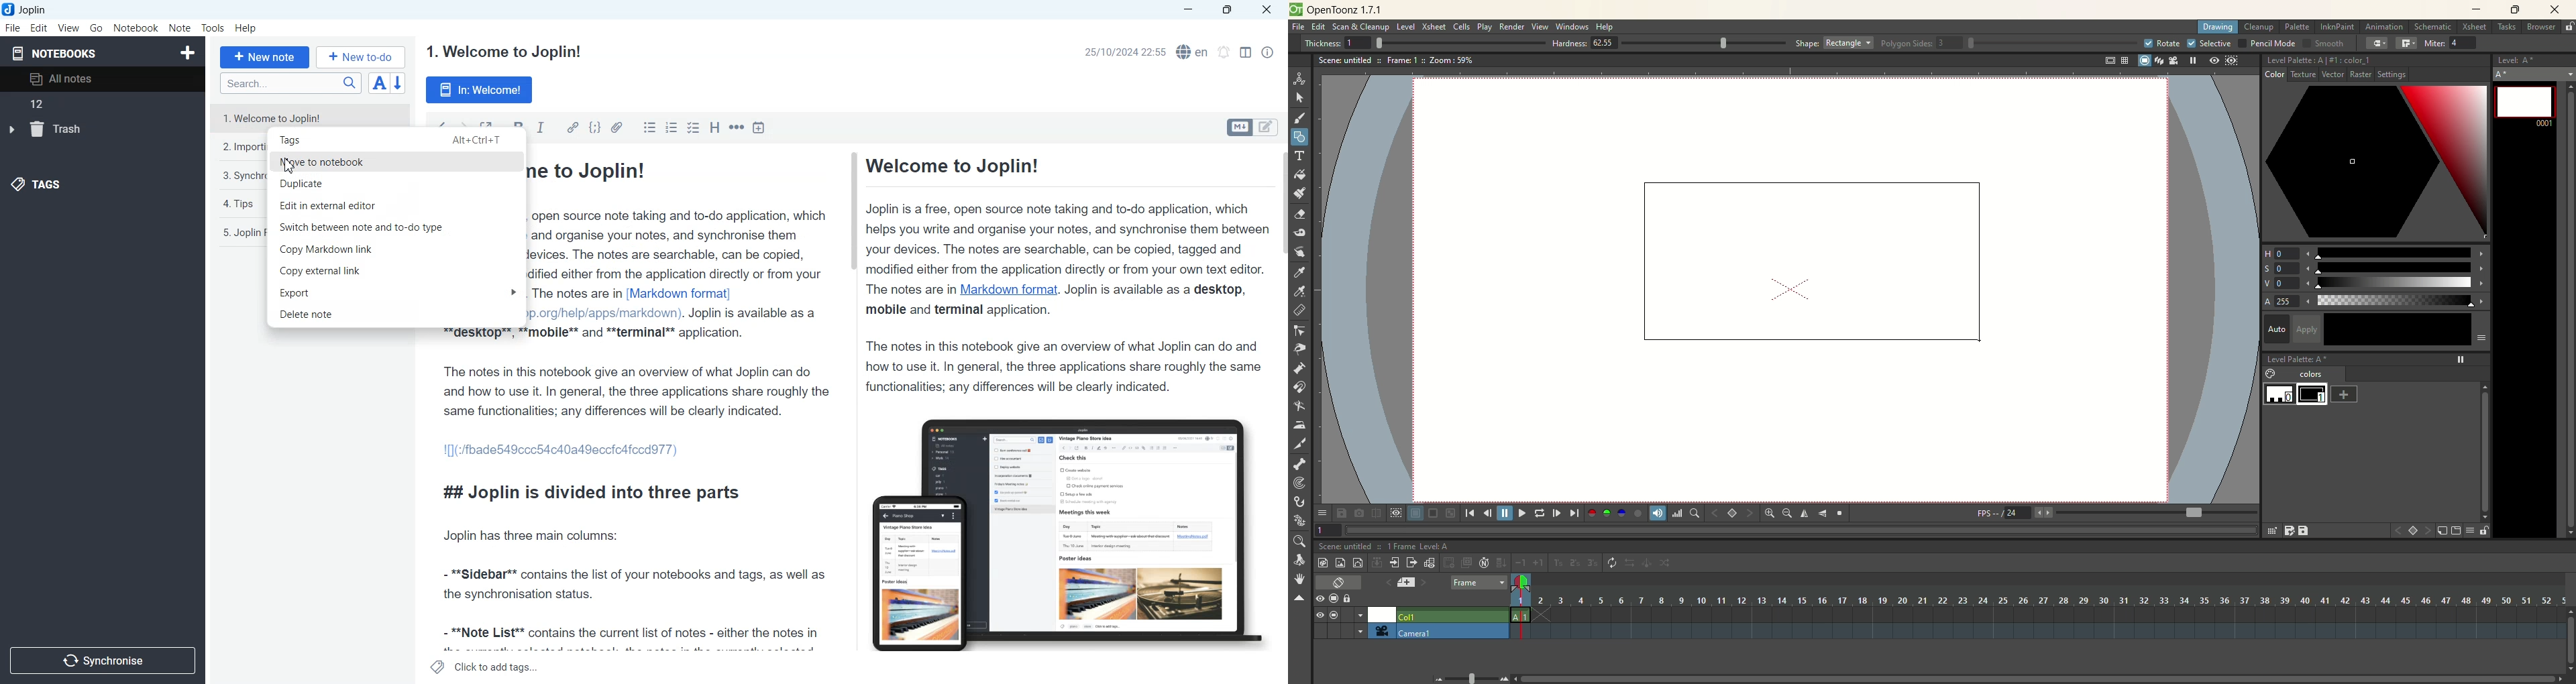 The image size is (2576, 700). Describe the element at coordinates (649, 127) in the screenshot. I see `Bulleted list` at that location.